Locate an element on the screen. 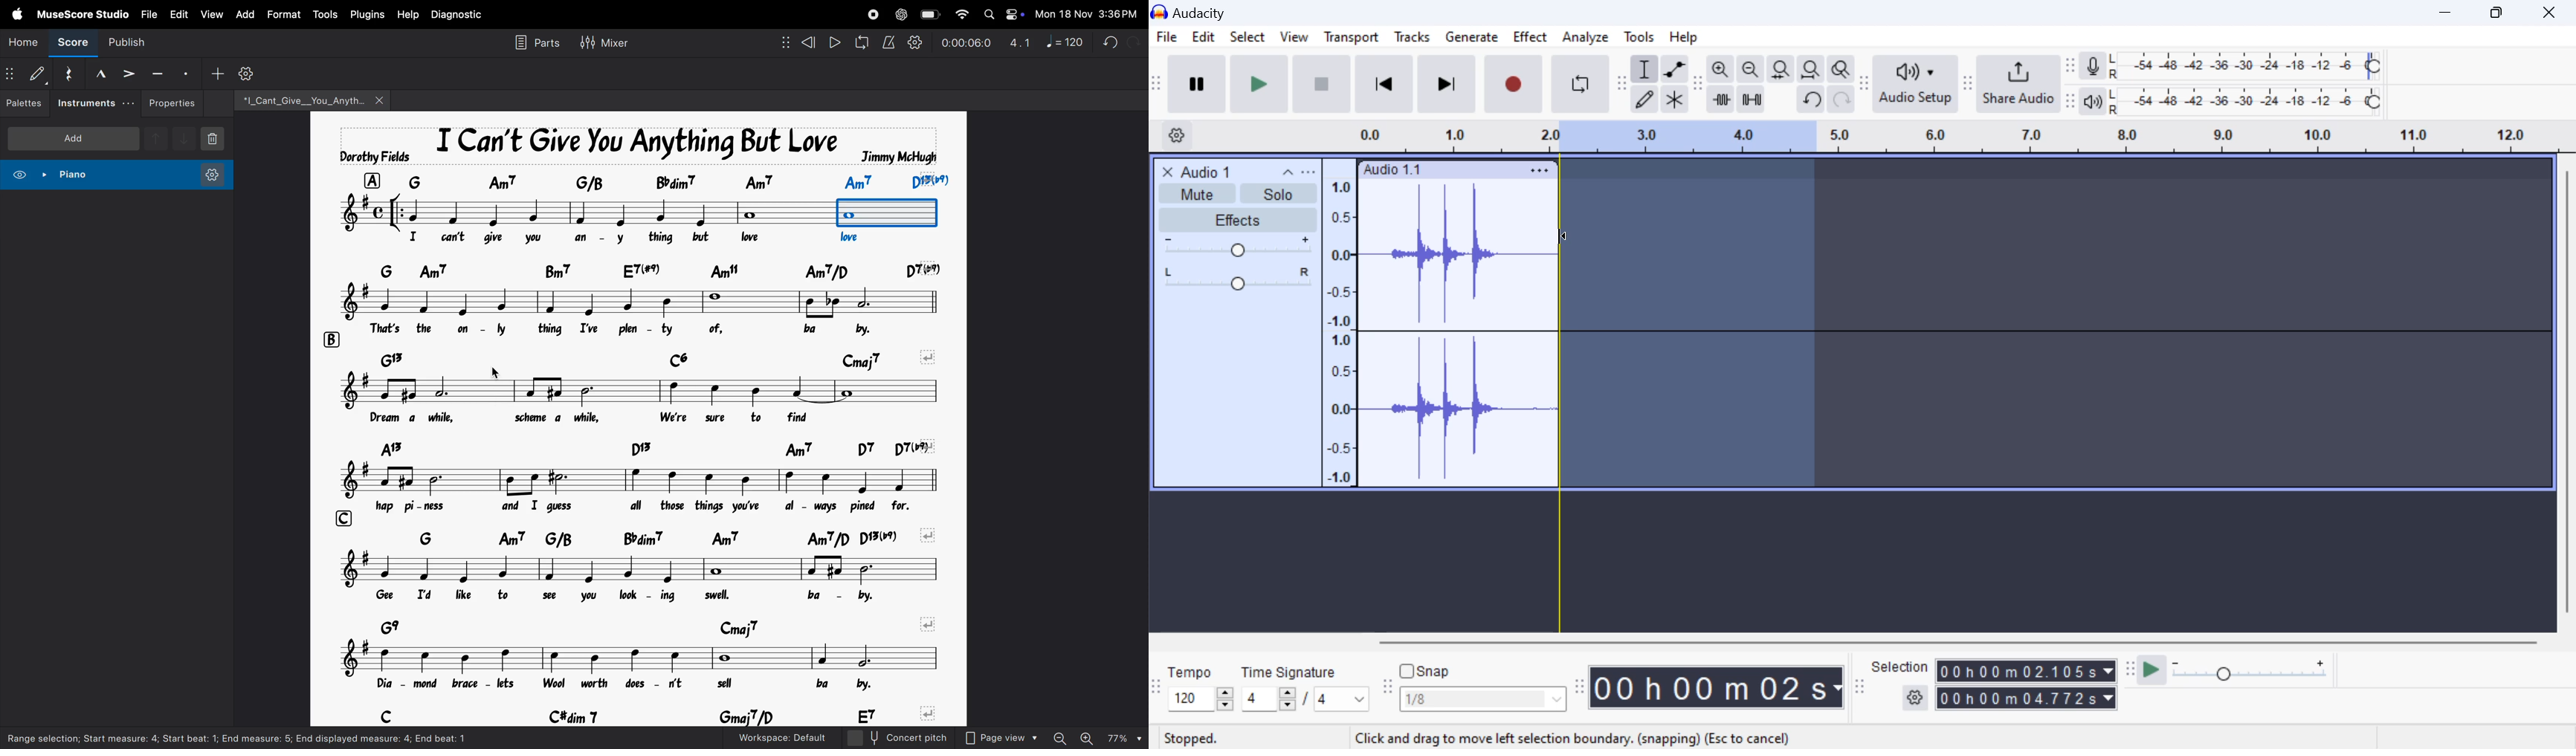 The height and width of the screenshot is (756, 2576). add is located at coordinates (214, 76).